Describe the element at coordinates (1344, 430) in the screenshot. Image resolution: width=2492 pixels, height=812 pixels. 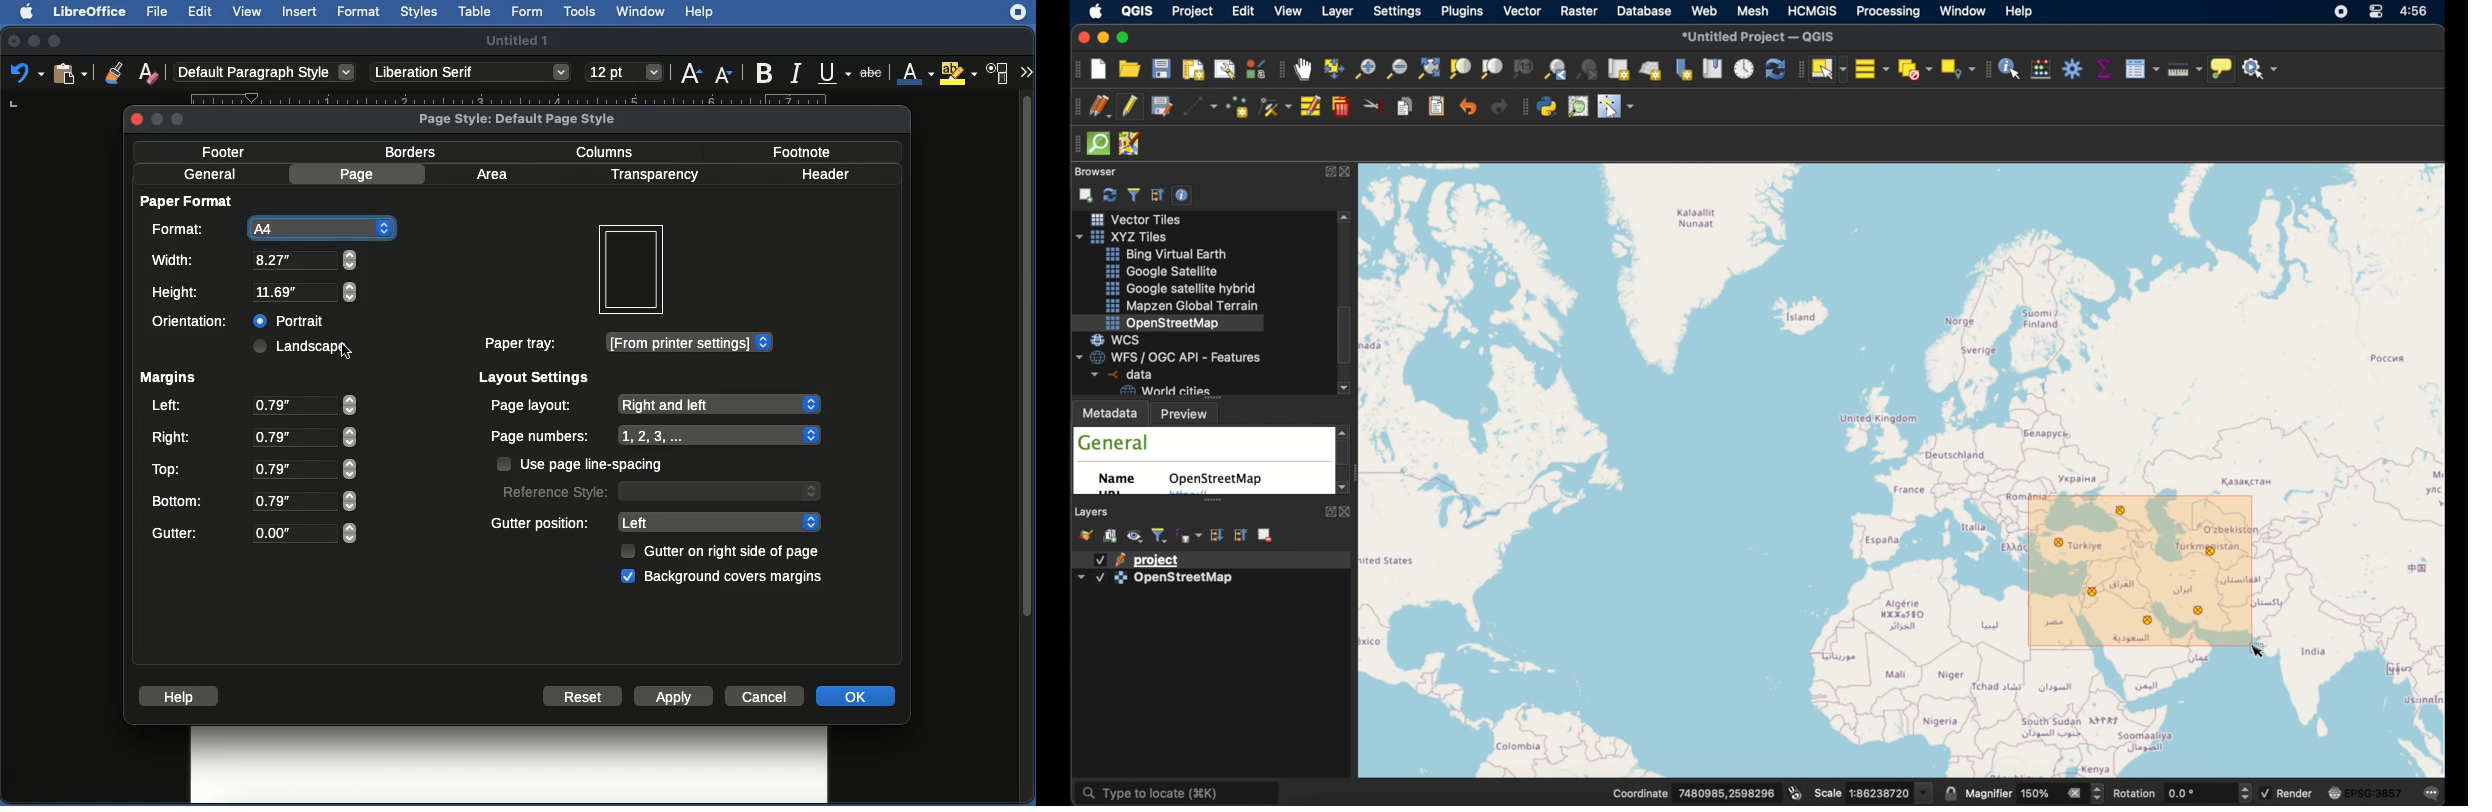
I see `scroll up arrow` at that location.